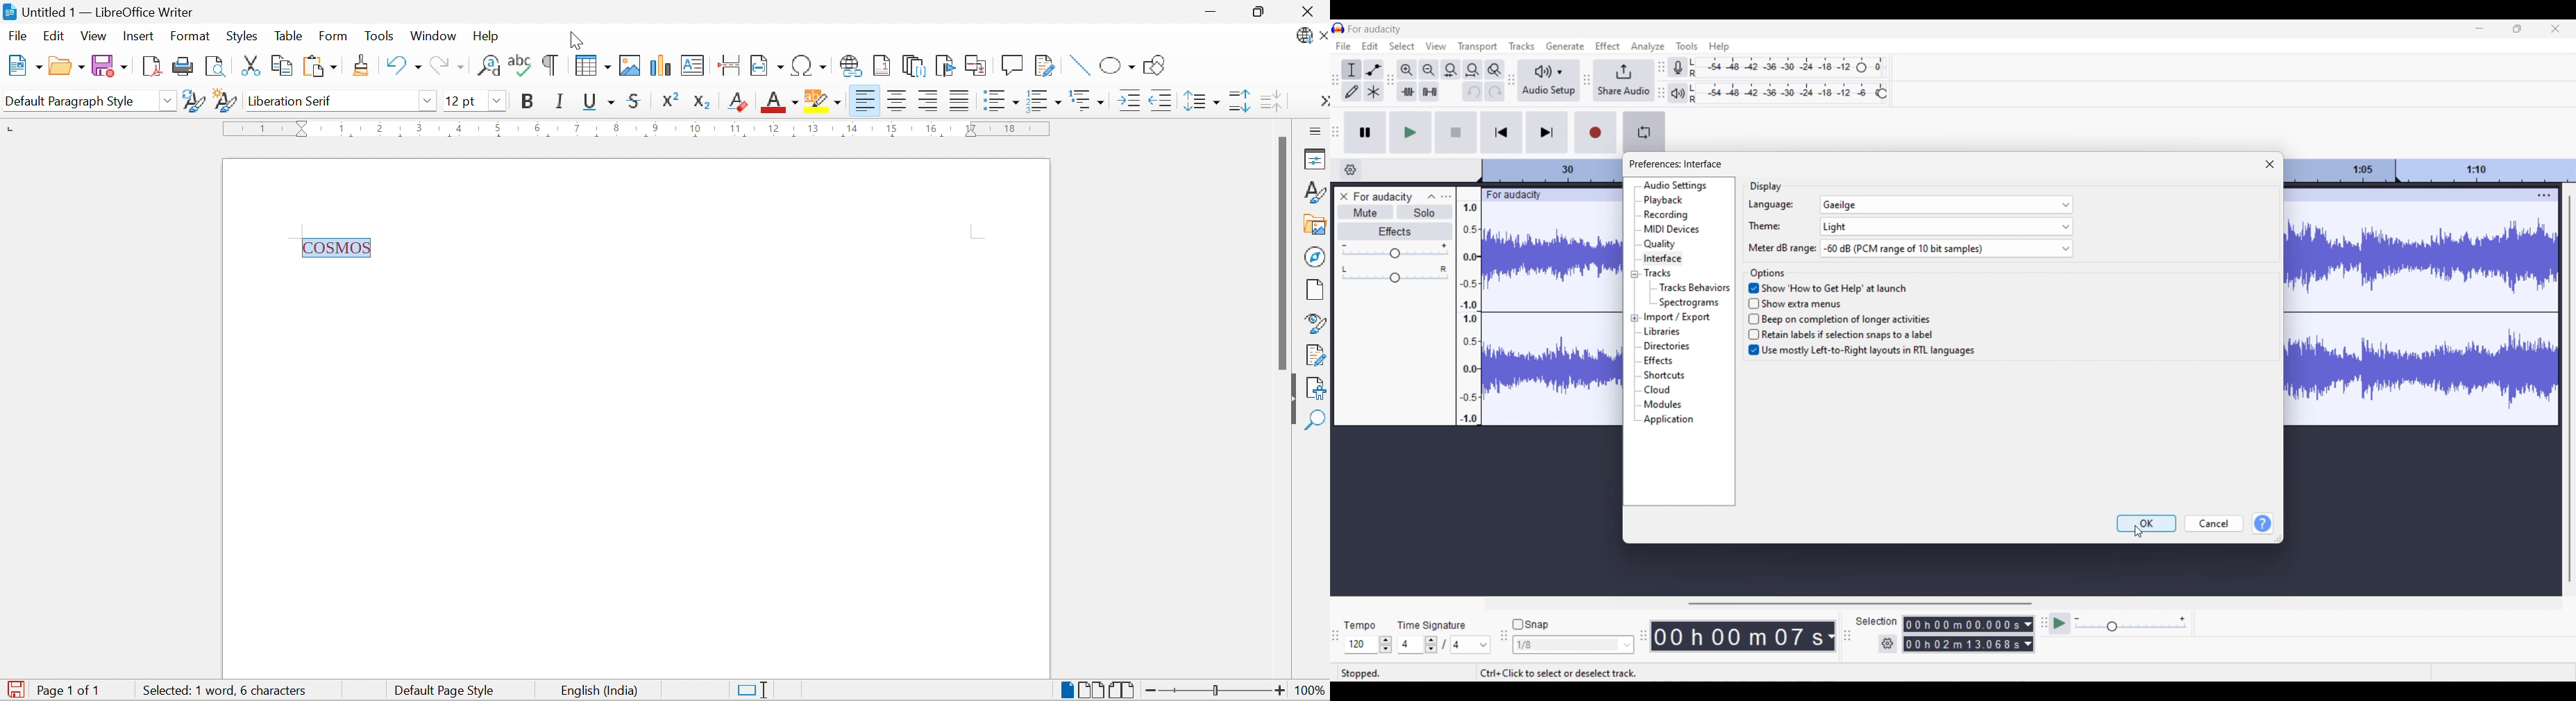 The height and width of the screenshot is (728, 2576). Describe the element at coordinates (1260, 15) in the screenshot. I see `Restore Size` at that location.